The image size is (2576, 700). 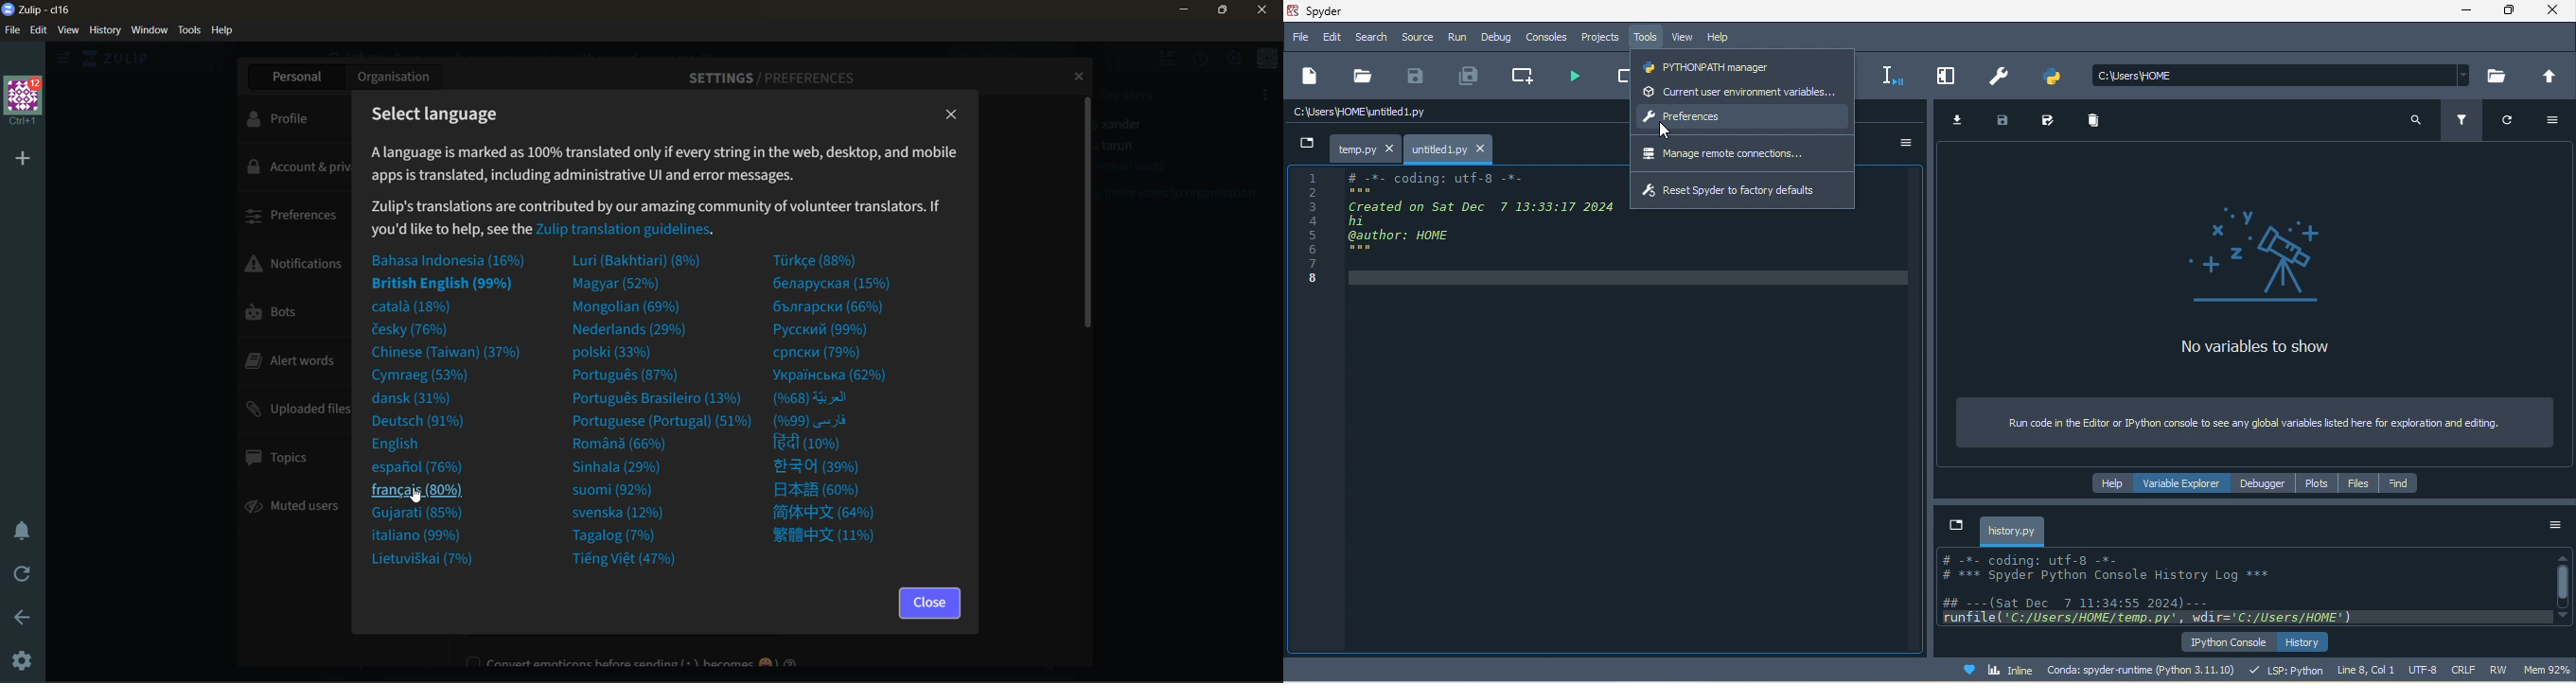 I want to click on home, so click(x=123, y=59).